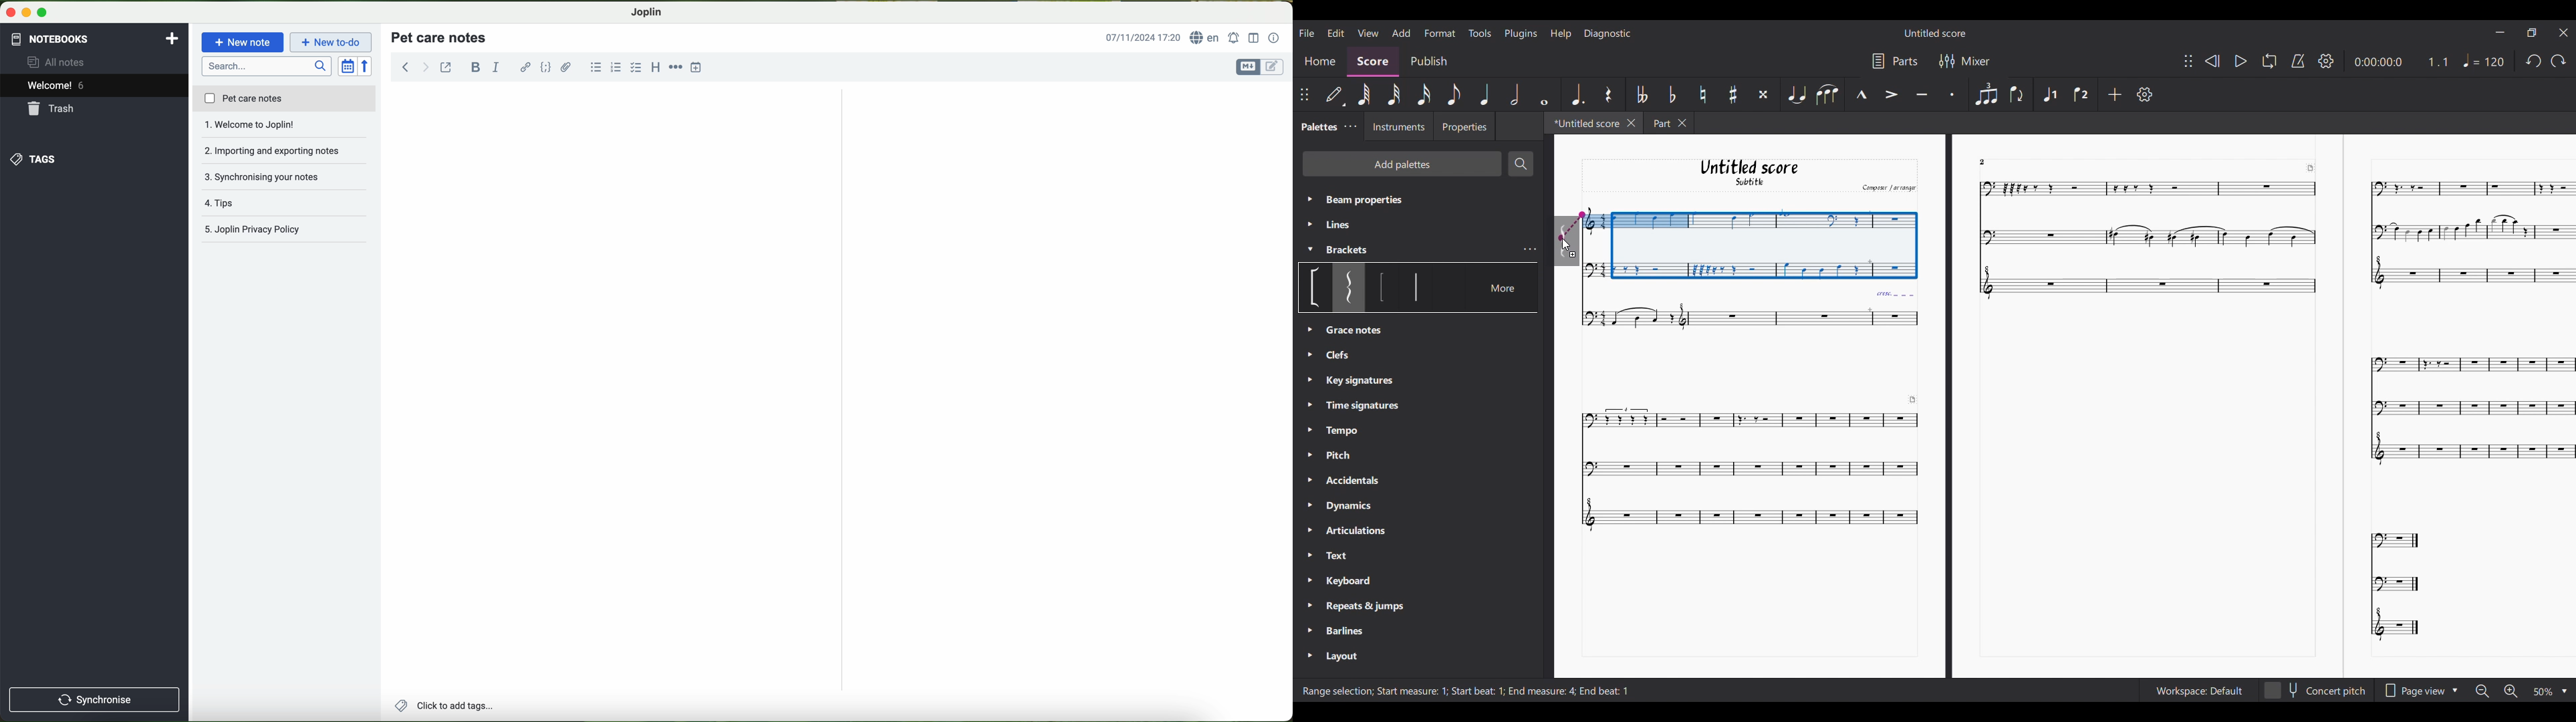 The height and width of the screenshot is (728, 2576). I want to click on set alarm, so click(1235, 38).